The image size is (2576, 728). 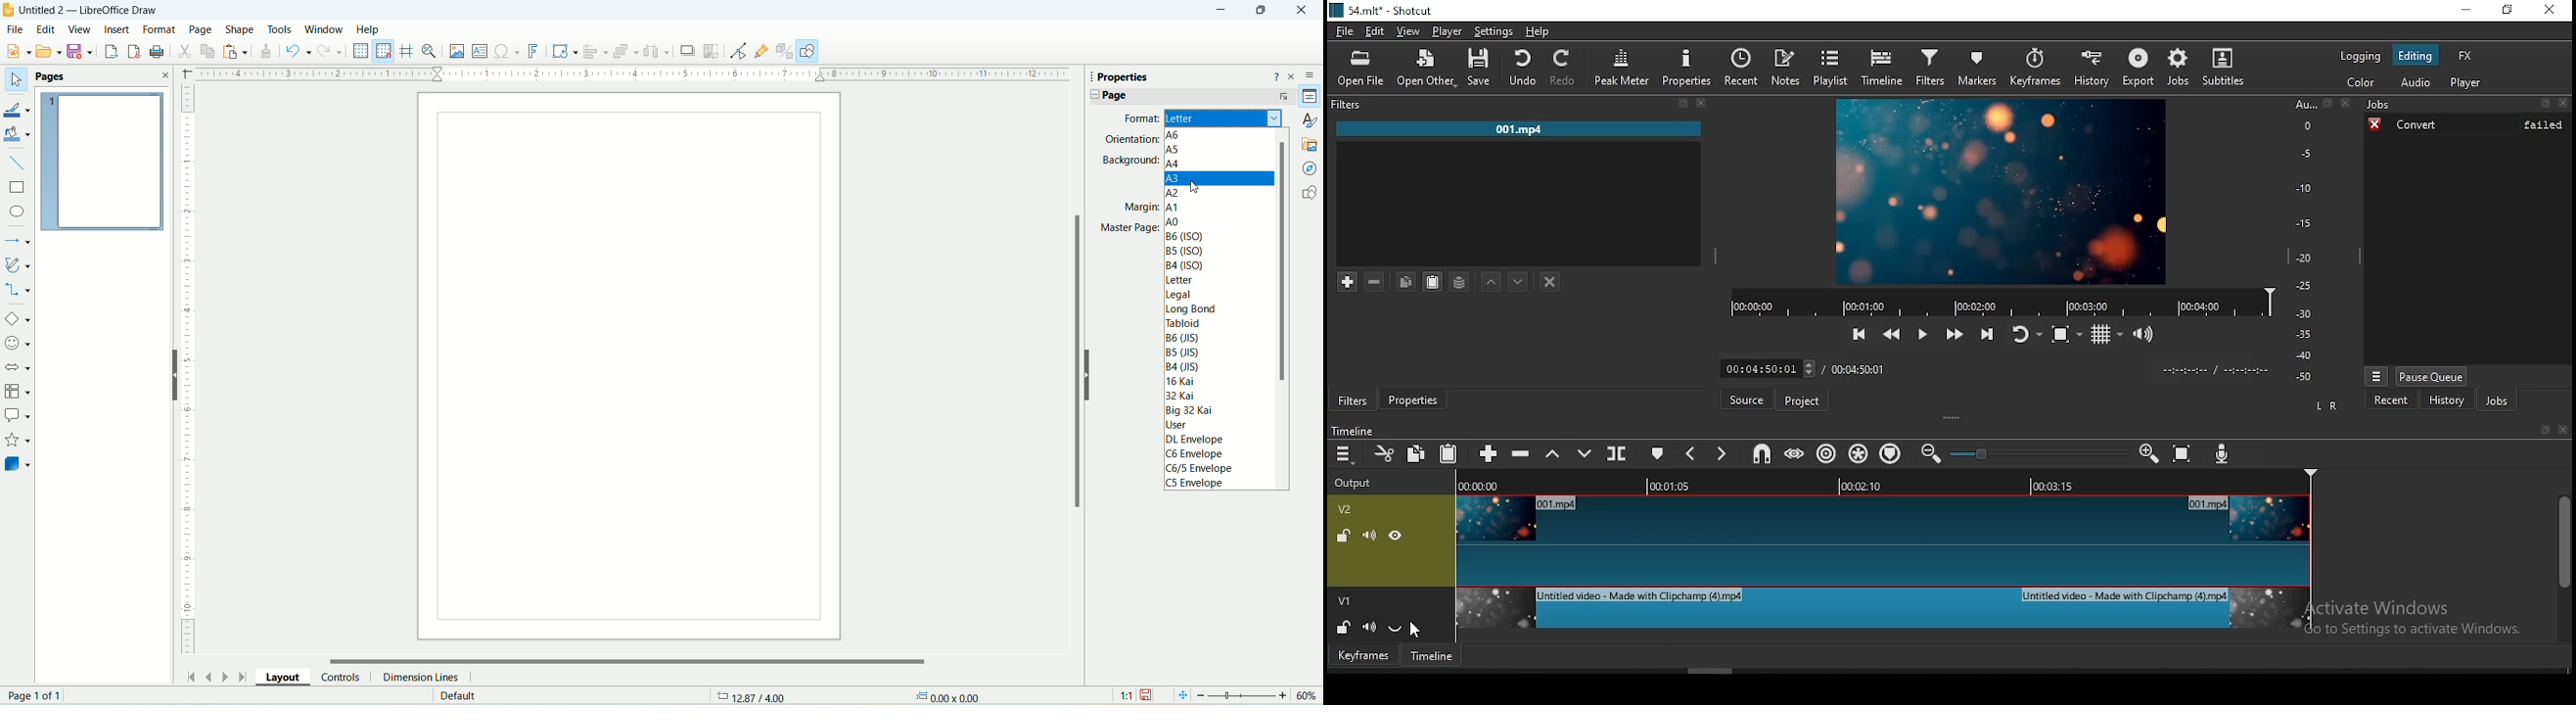 What do you see at coordinates (1342, 626) in the screenshot?
I see `(un)lock` at bounding box center [1342, 626].